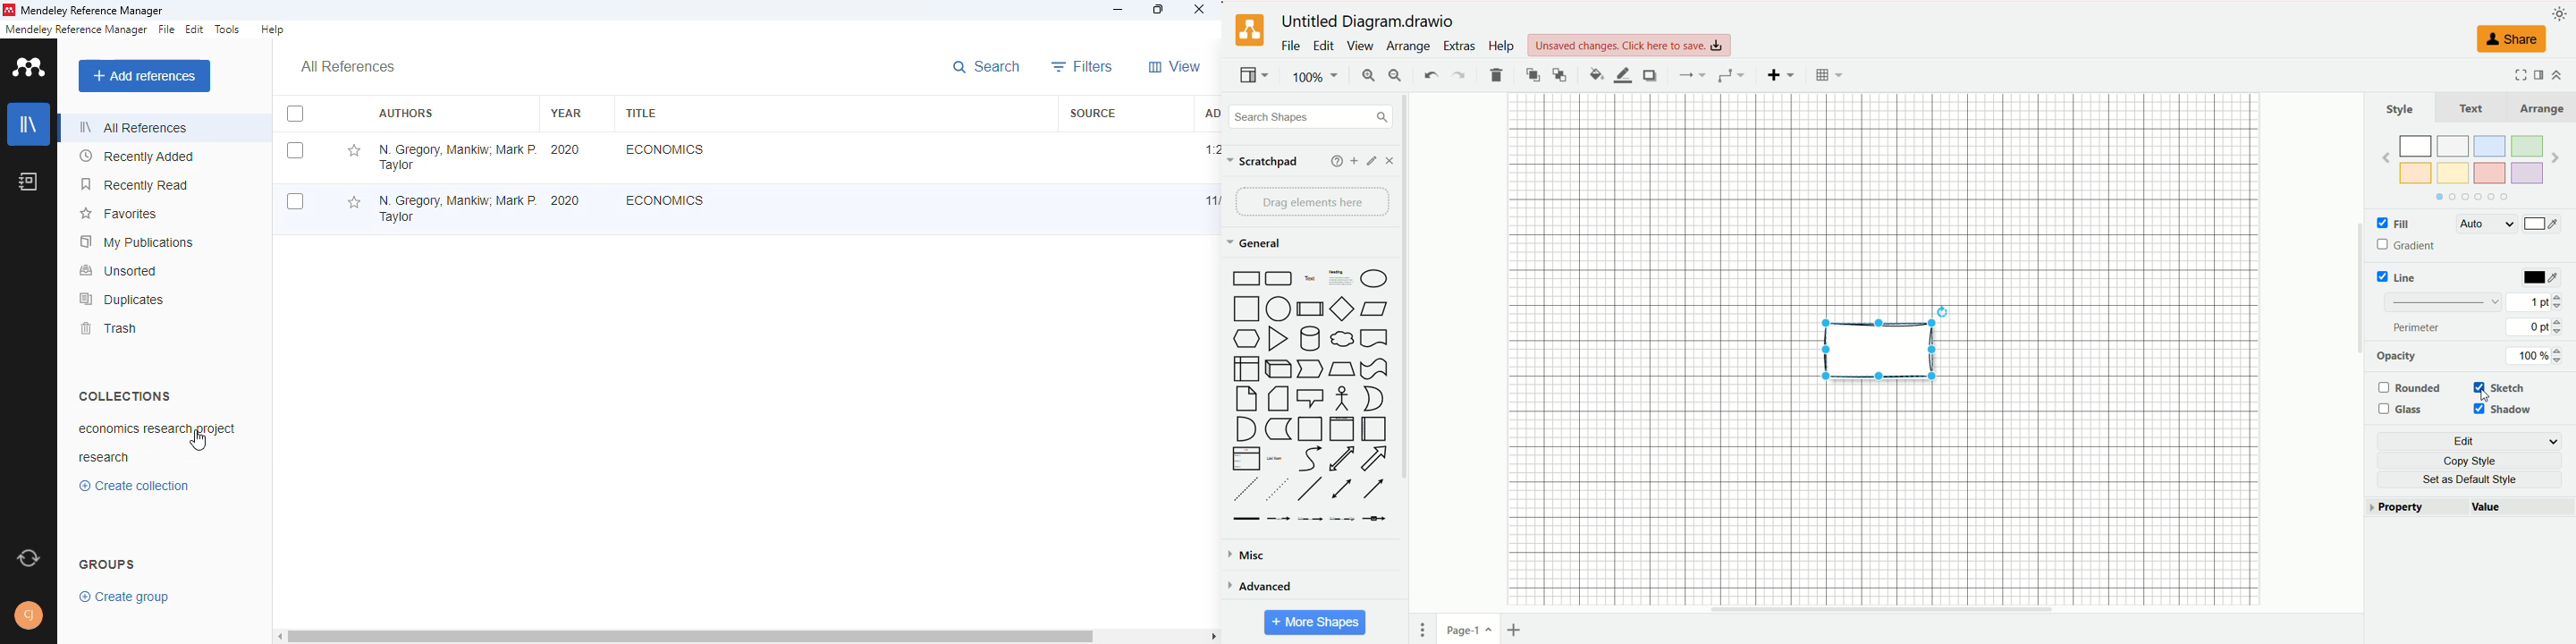 The height and width of the screenshot is (644, 2576). Describe the element at coordinates (126, 596) in the screenshot. I see `create group` at that location.